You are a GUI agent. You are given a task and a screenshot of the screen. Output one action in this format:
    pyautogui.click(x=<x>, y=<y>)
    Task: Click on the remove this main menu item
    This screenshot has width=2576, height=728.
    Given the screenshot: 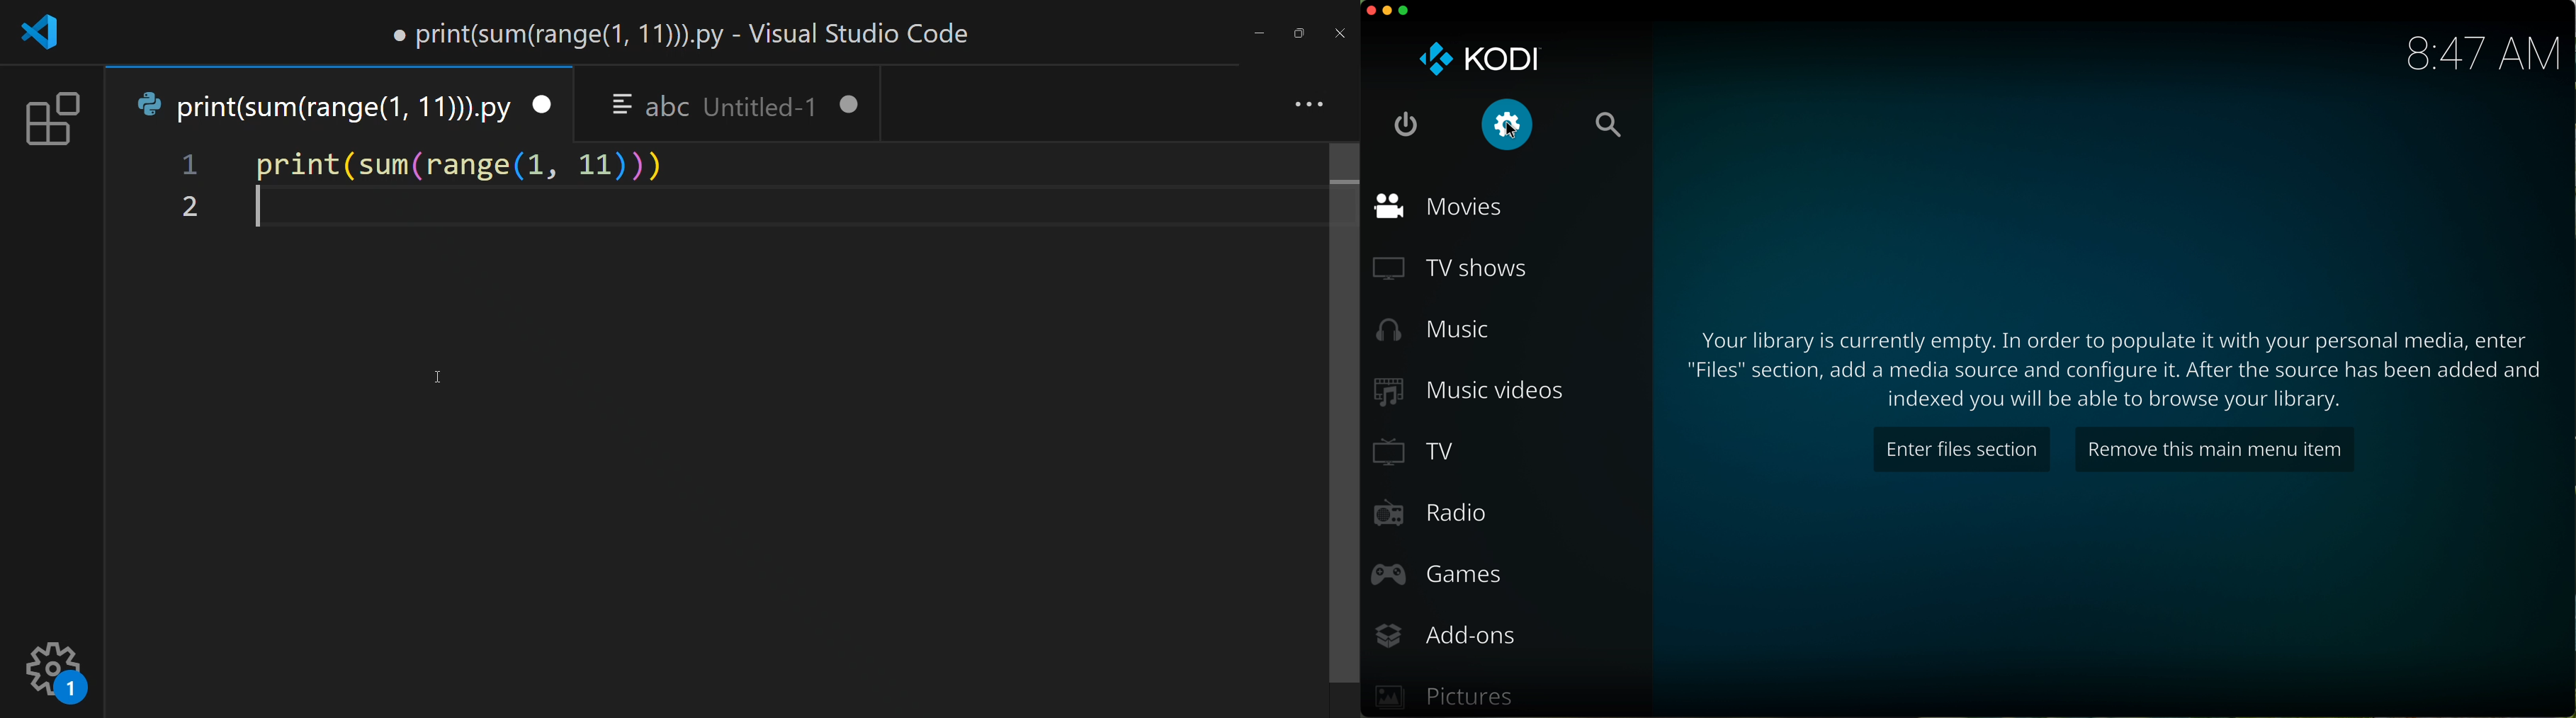 What is the action you would take?
    pyautogui.click(x=2216, y=448)
    